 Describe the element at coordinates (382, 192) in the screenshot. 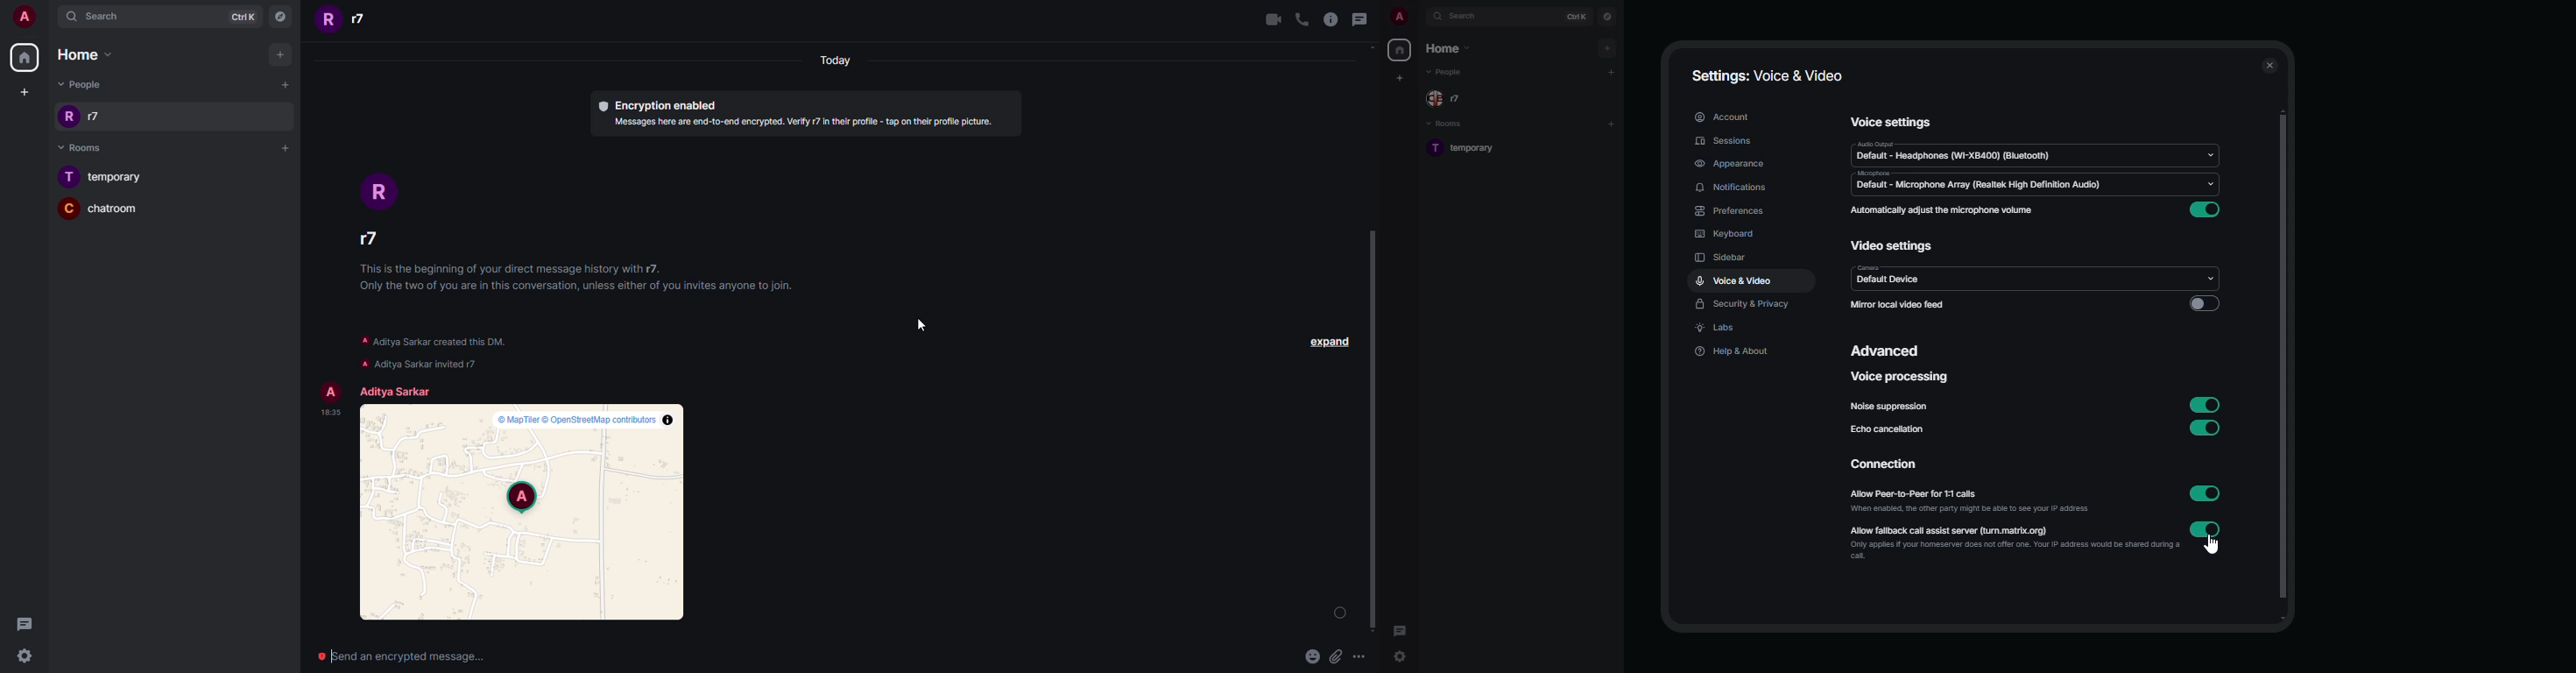

I see `Icon` at that location.